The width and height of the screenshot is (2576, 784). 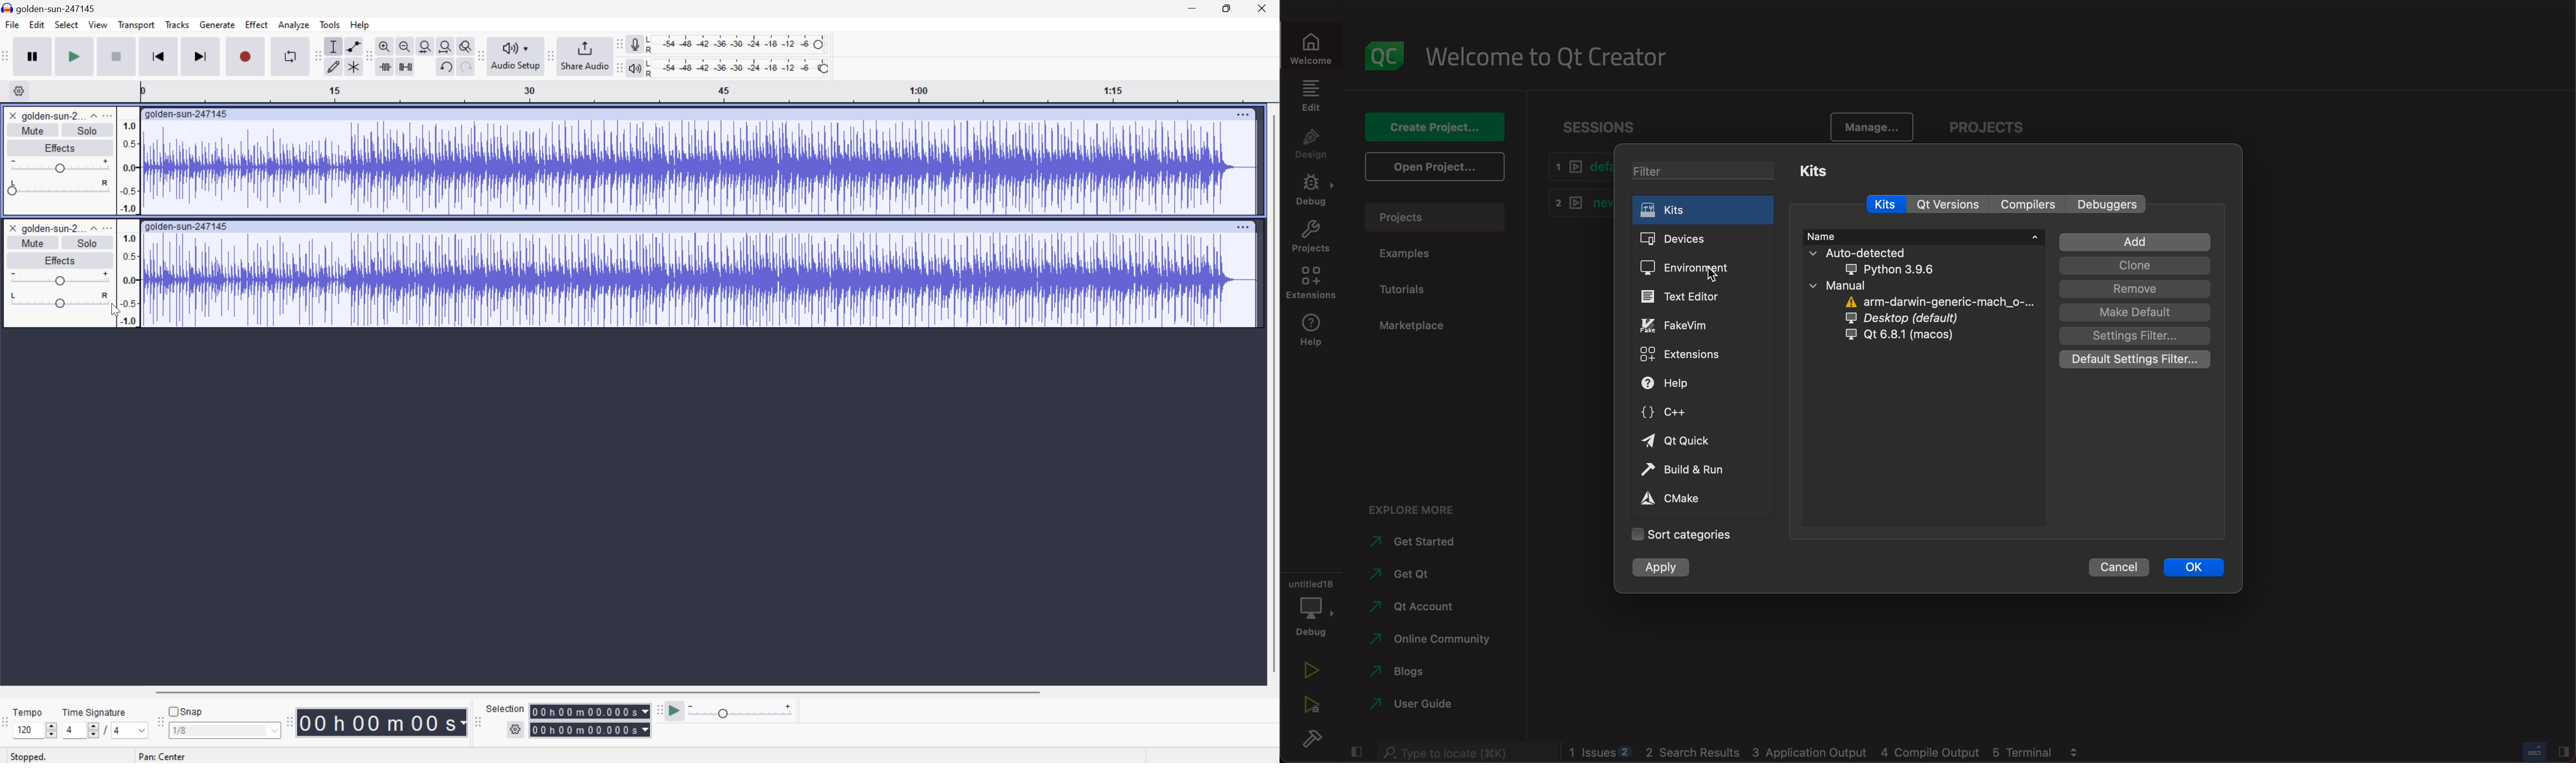 I want to click on Playback: 1.000 x, so click(x=741, y=713).